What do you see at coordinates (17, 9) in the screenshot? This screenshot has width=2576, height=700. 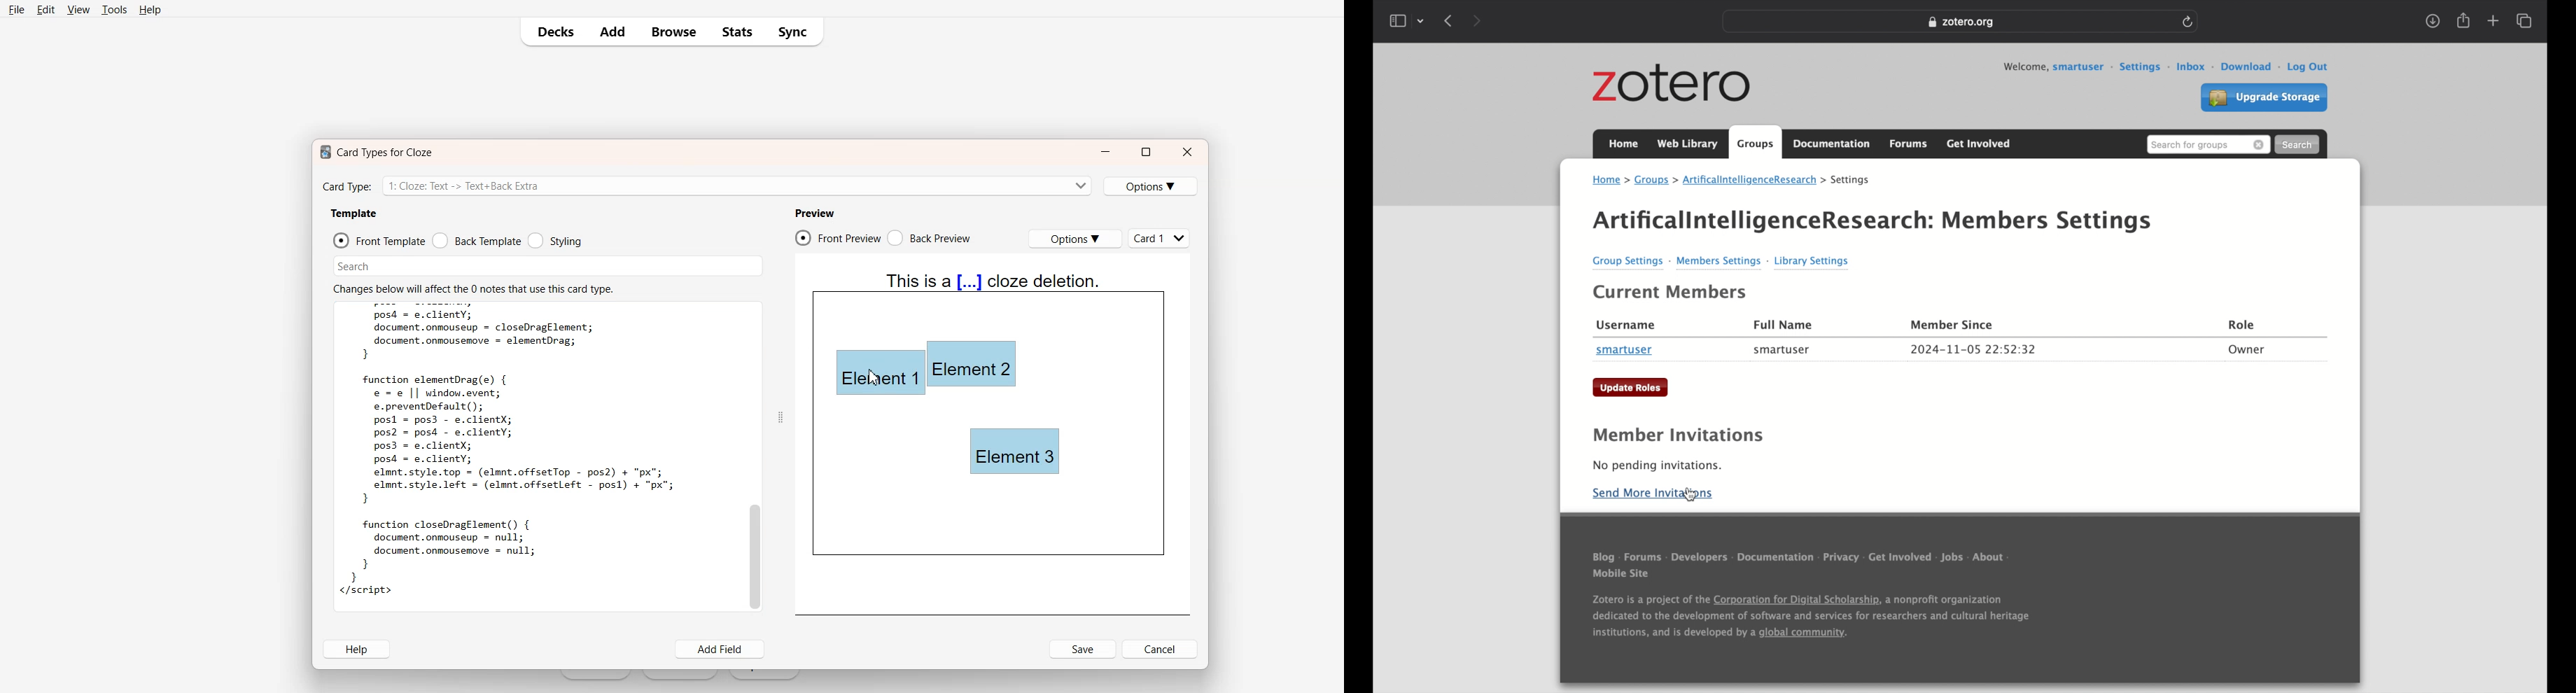 I see `File` at bounding box center [17, 9].